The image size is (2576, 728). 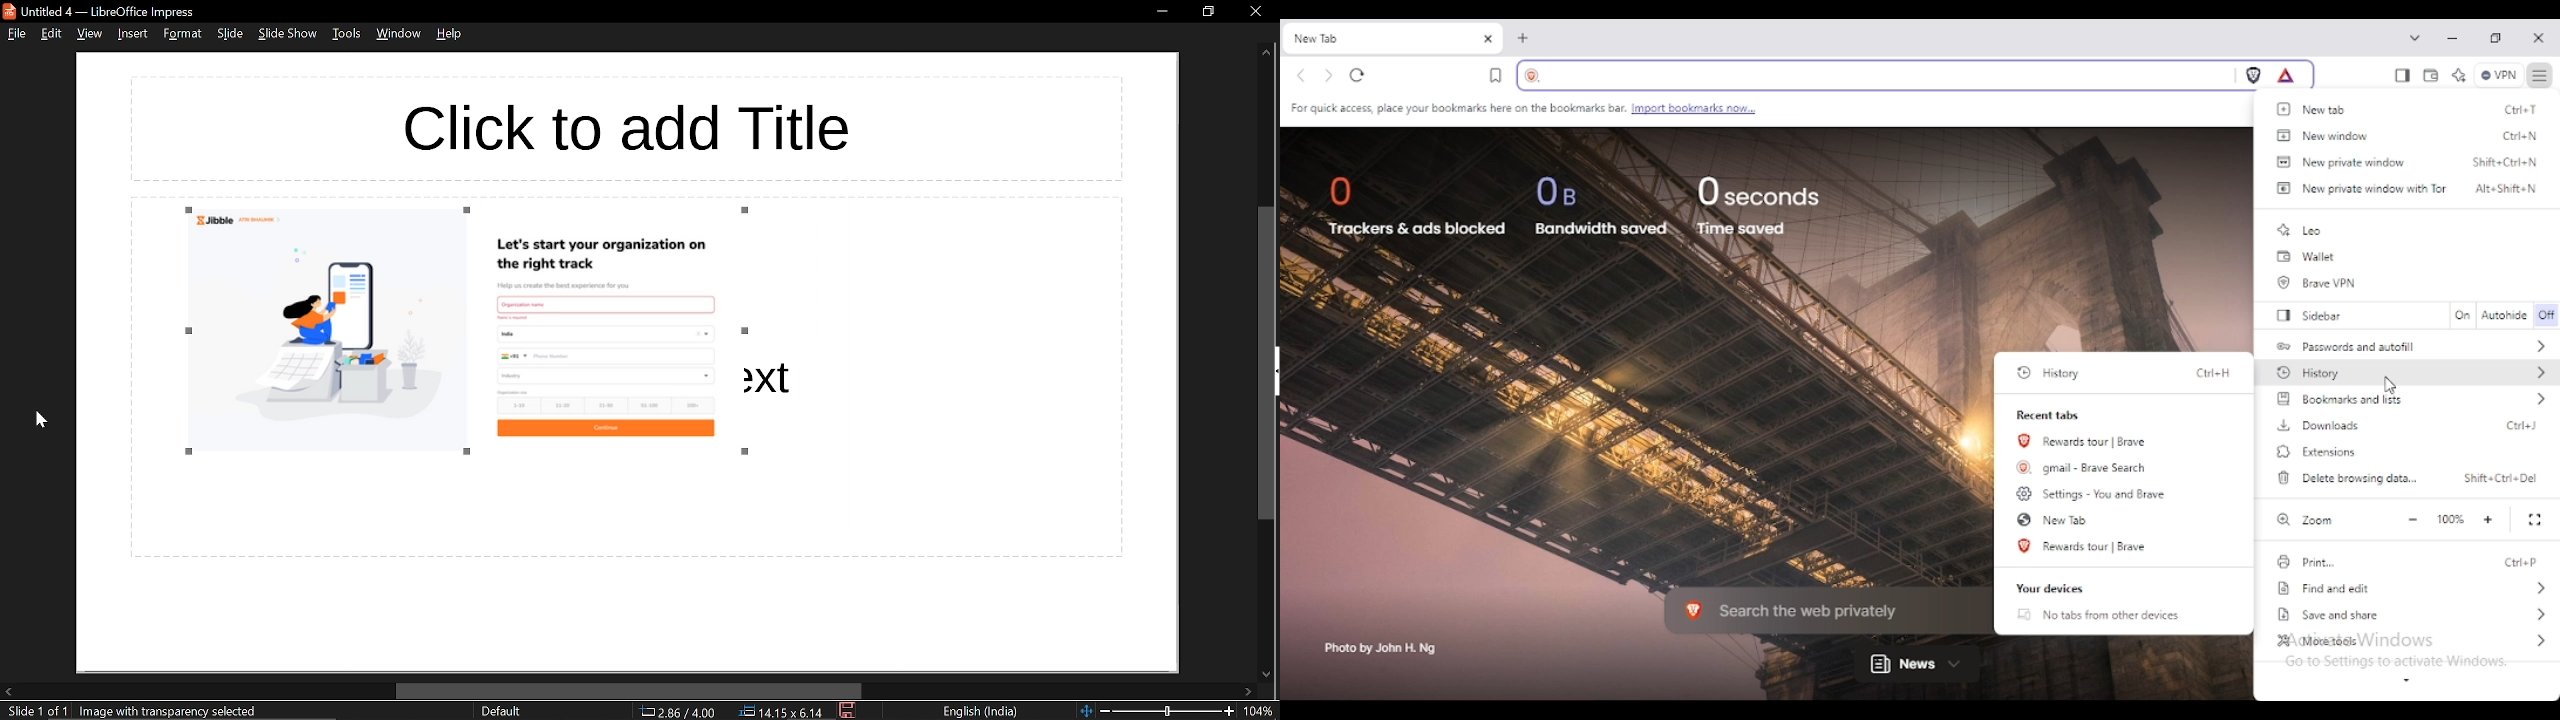 I want to click on format, so click(x=182, y=33).